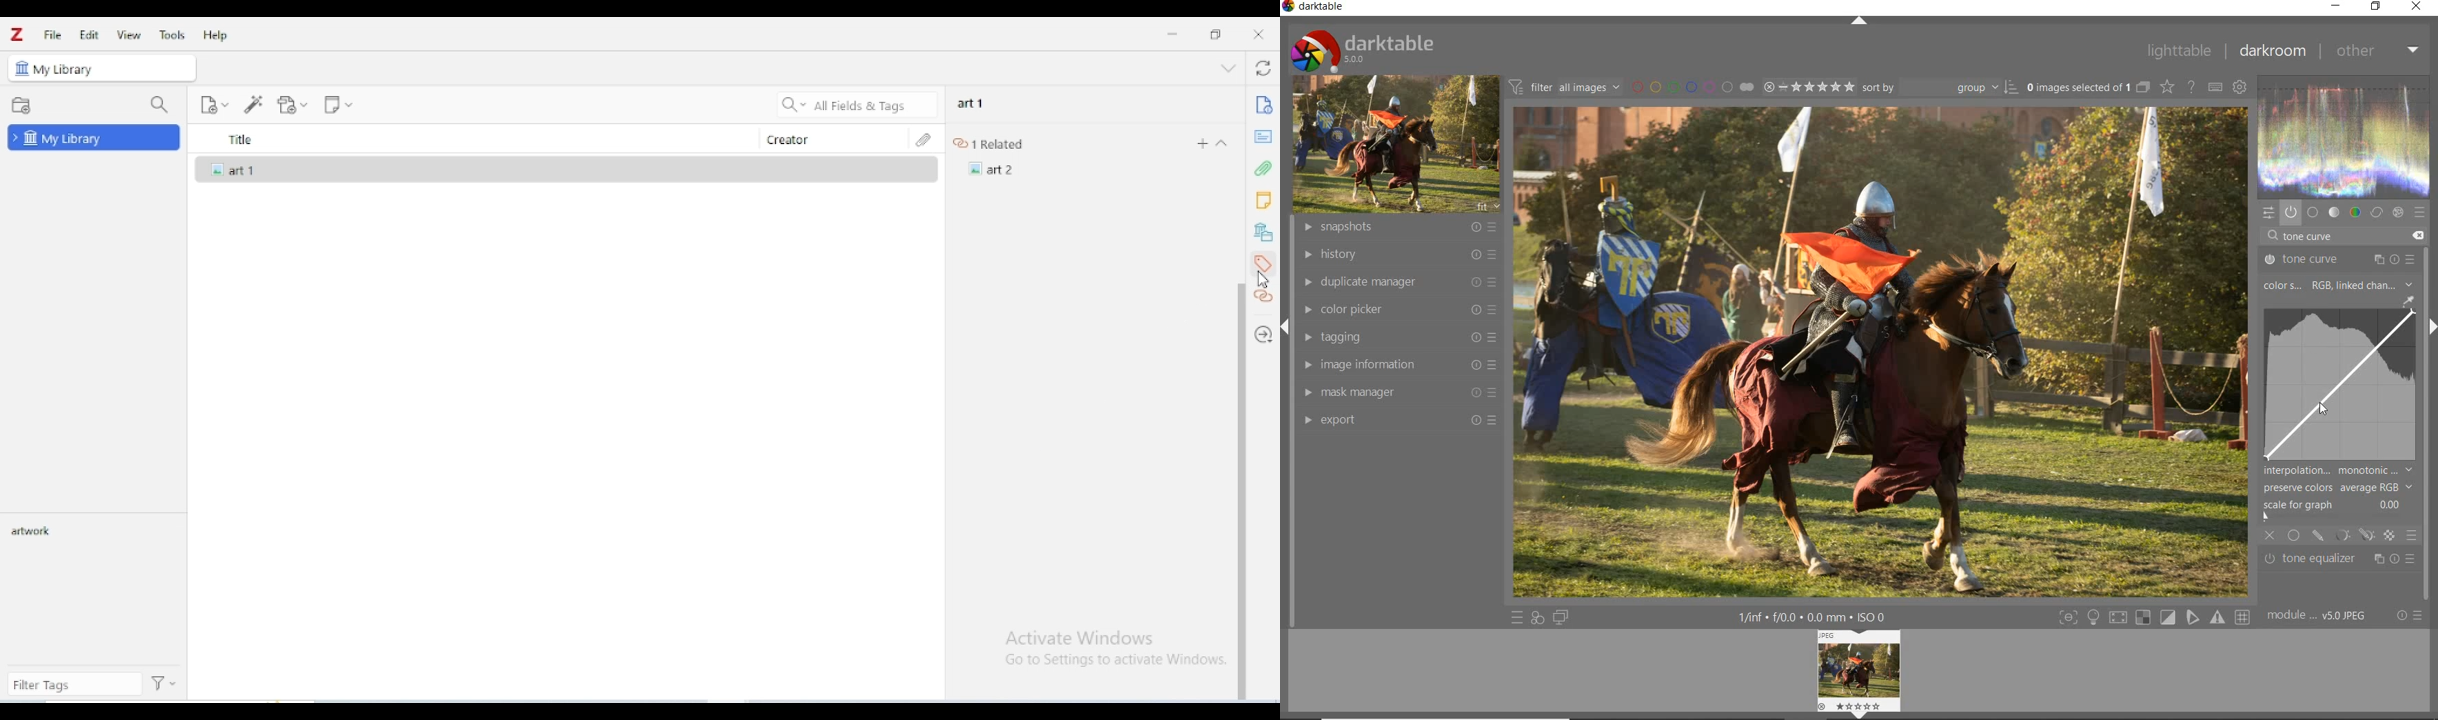 This screenshot has height=728, width=2464. Describe the element at coordinates (75, 685) in the screenshot. I see `filter tags` at that location.